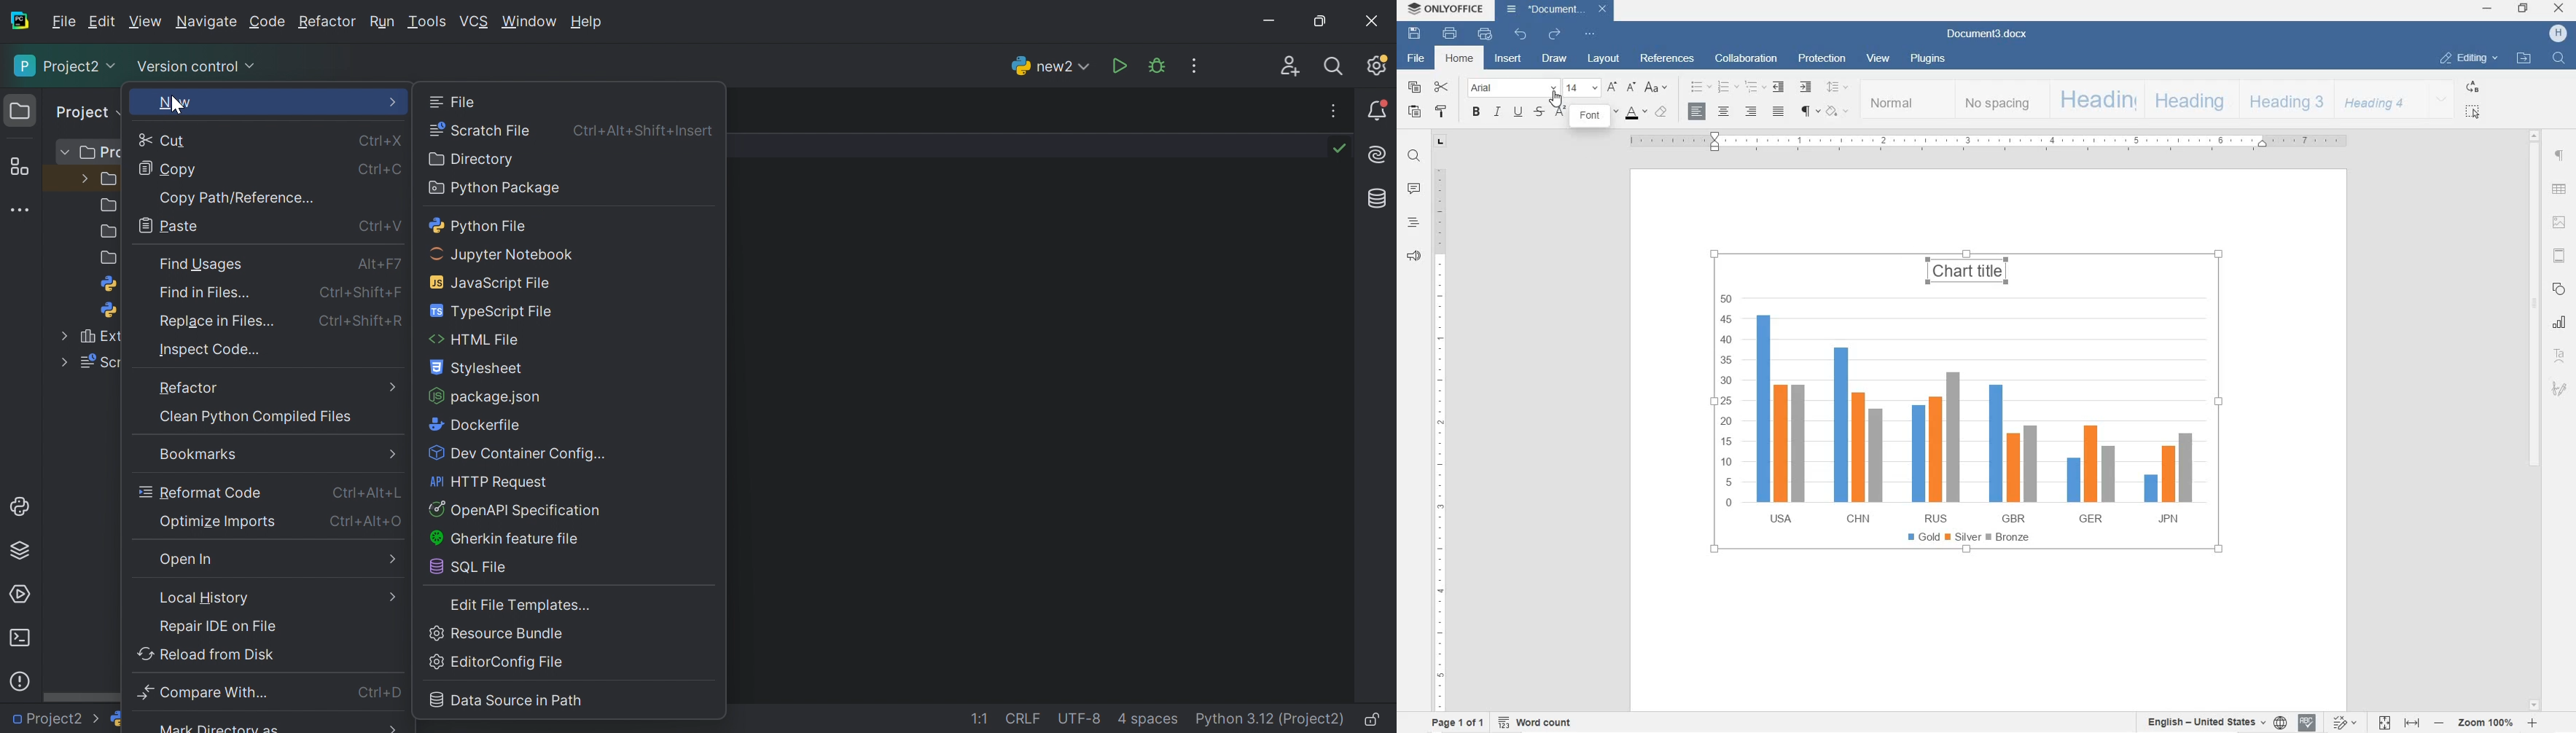 The image size is (2576, 756). What do you see at coordinates (1631, 87) in the screenshot?
I see `DECREMENT FONT SIZE` at bounding box center [1631, 87].